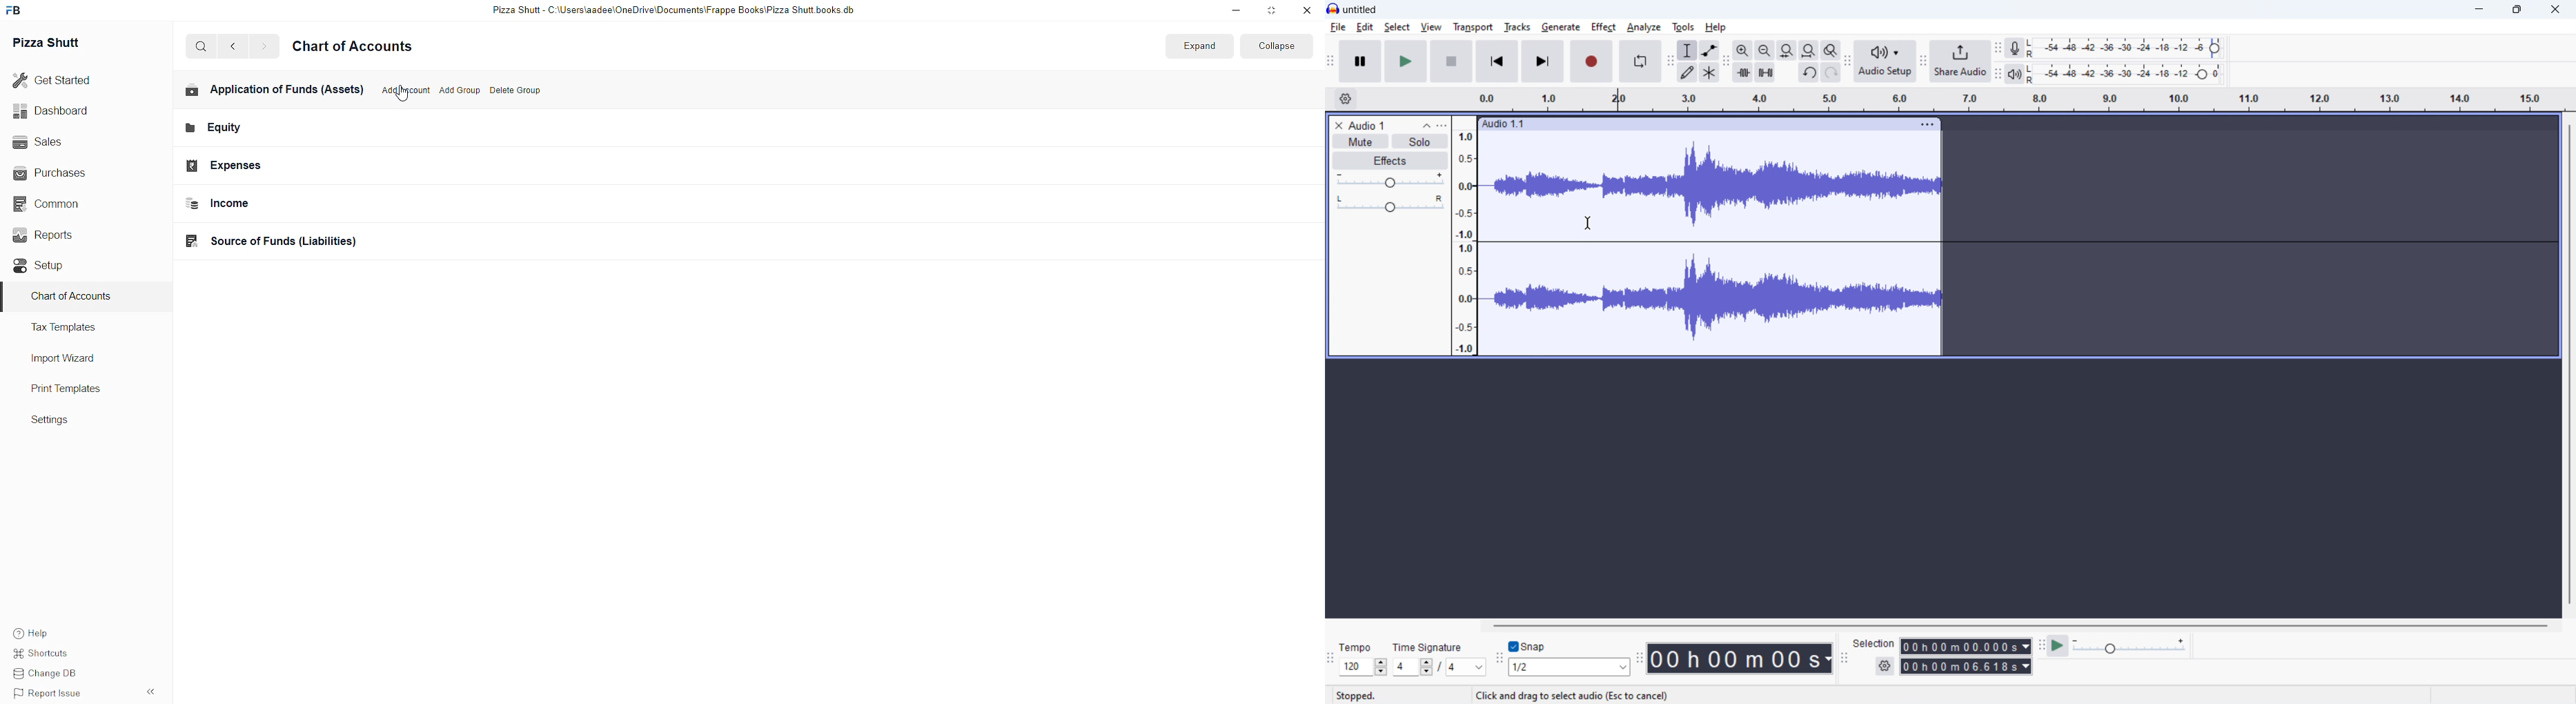  I want to click on Import Wizard , so click(71, 359).